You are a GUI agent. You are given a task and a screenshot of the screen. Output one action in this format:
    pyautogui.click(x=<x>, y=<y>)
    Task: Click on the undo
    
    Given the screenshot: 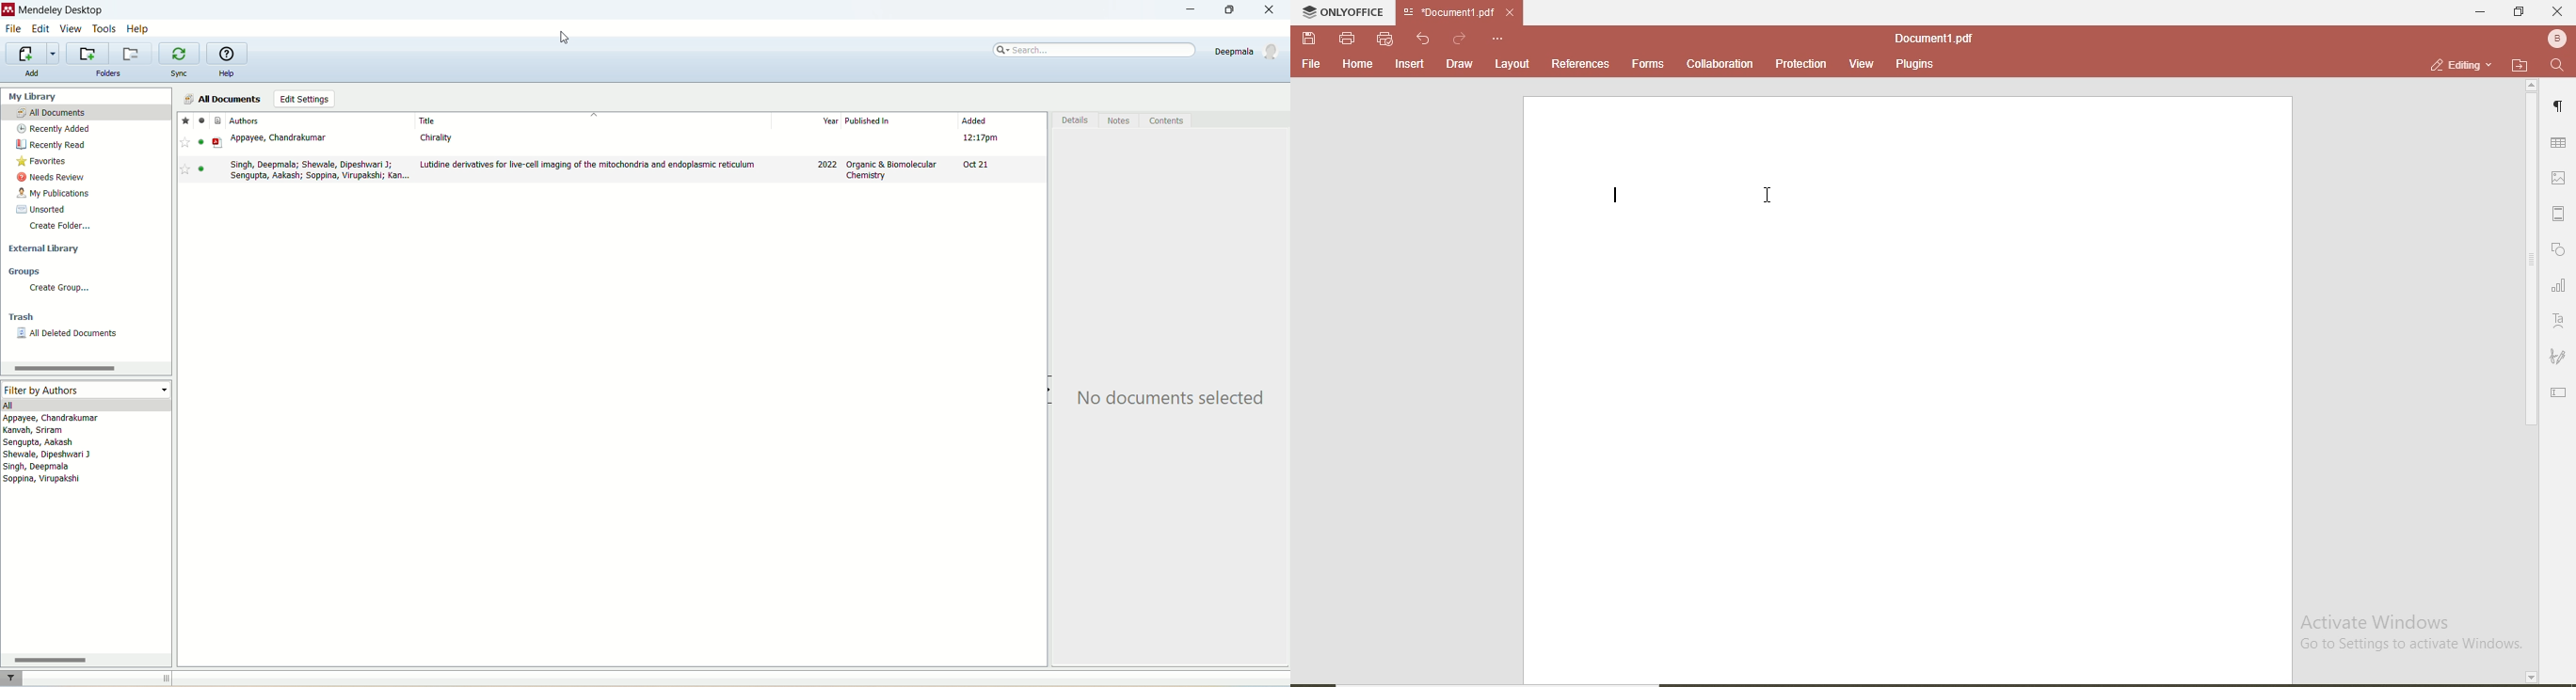 What is the action you would take?
    pyautogui.click(x=1422, y=38)
    